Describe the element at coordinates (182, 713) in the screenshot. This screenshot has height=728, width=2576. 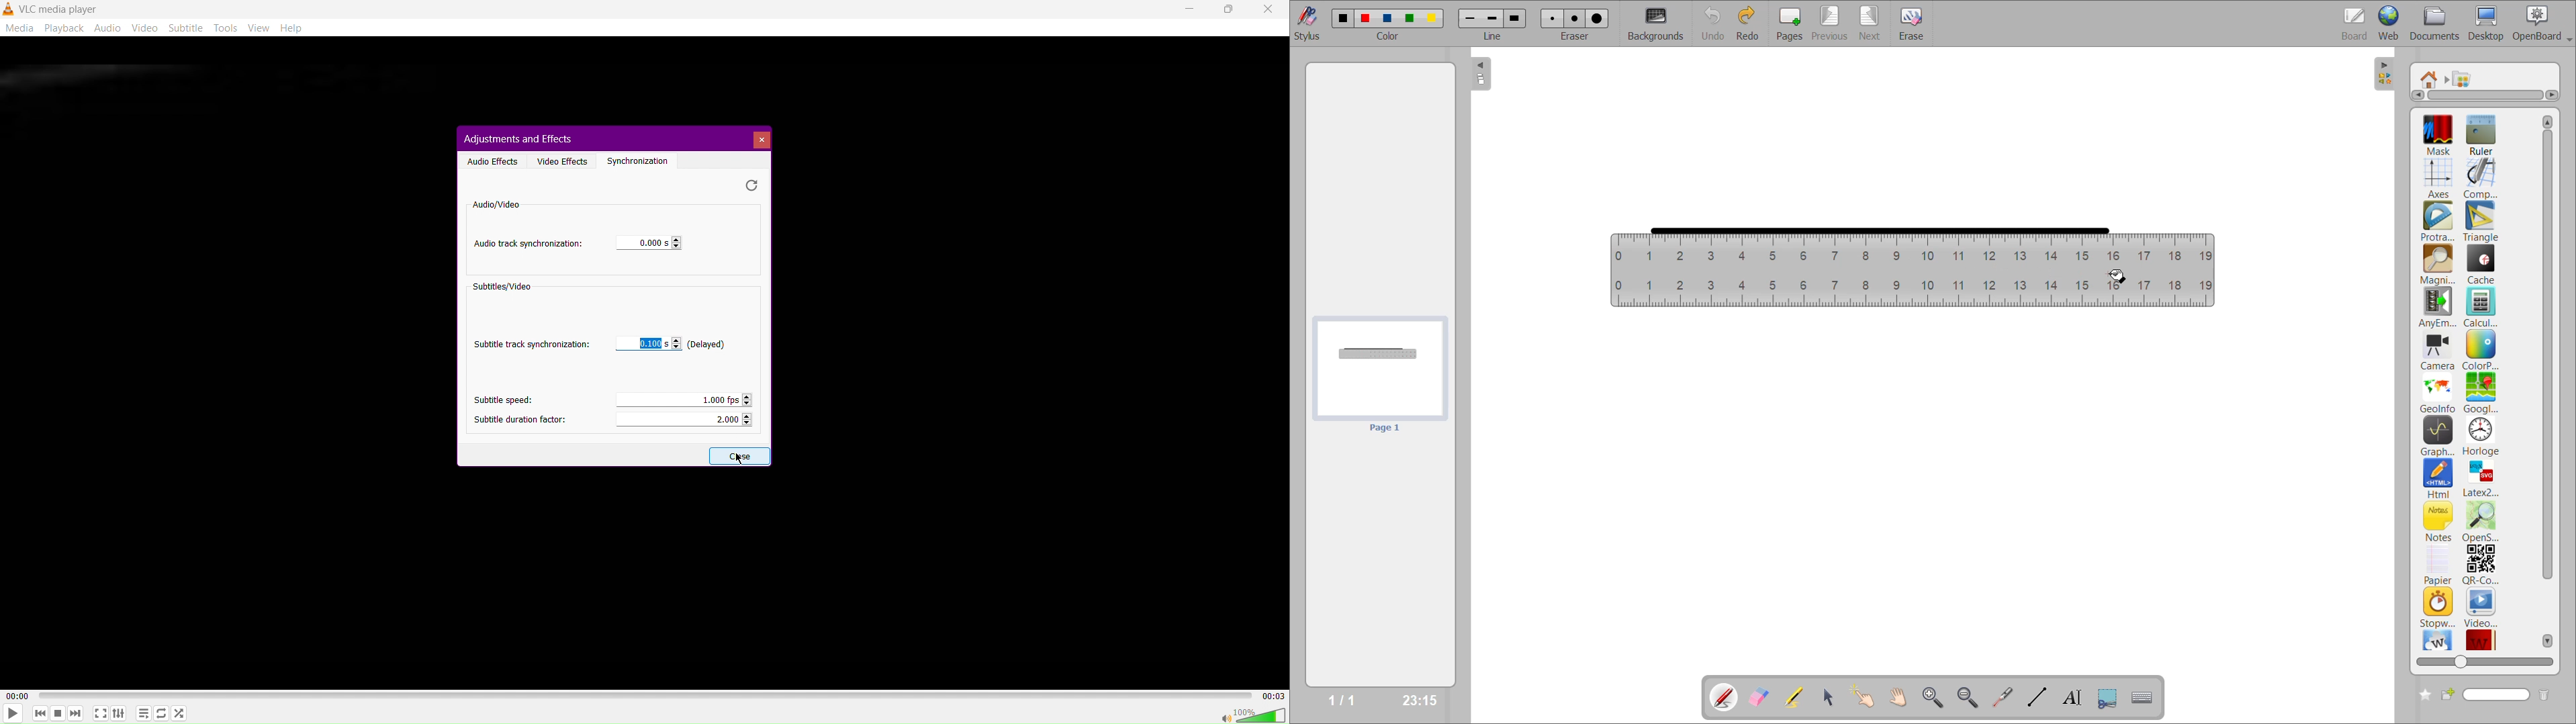
I see `Random` at that location.